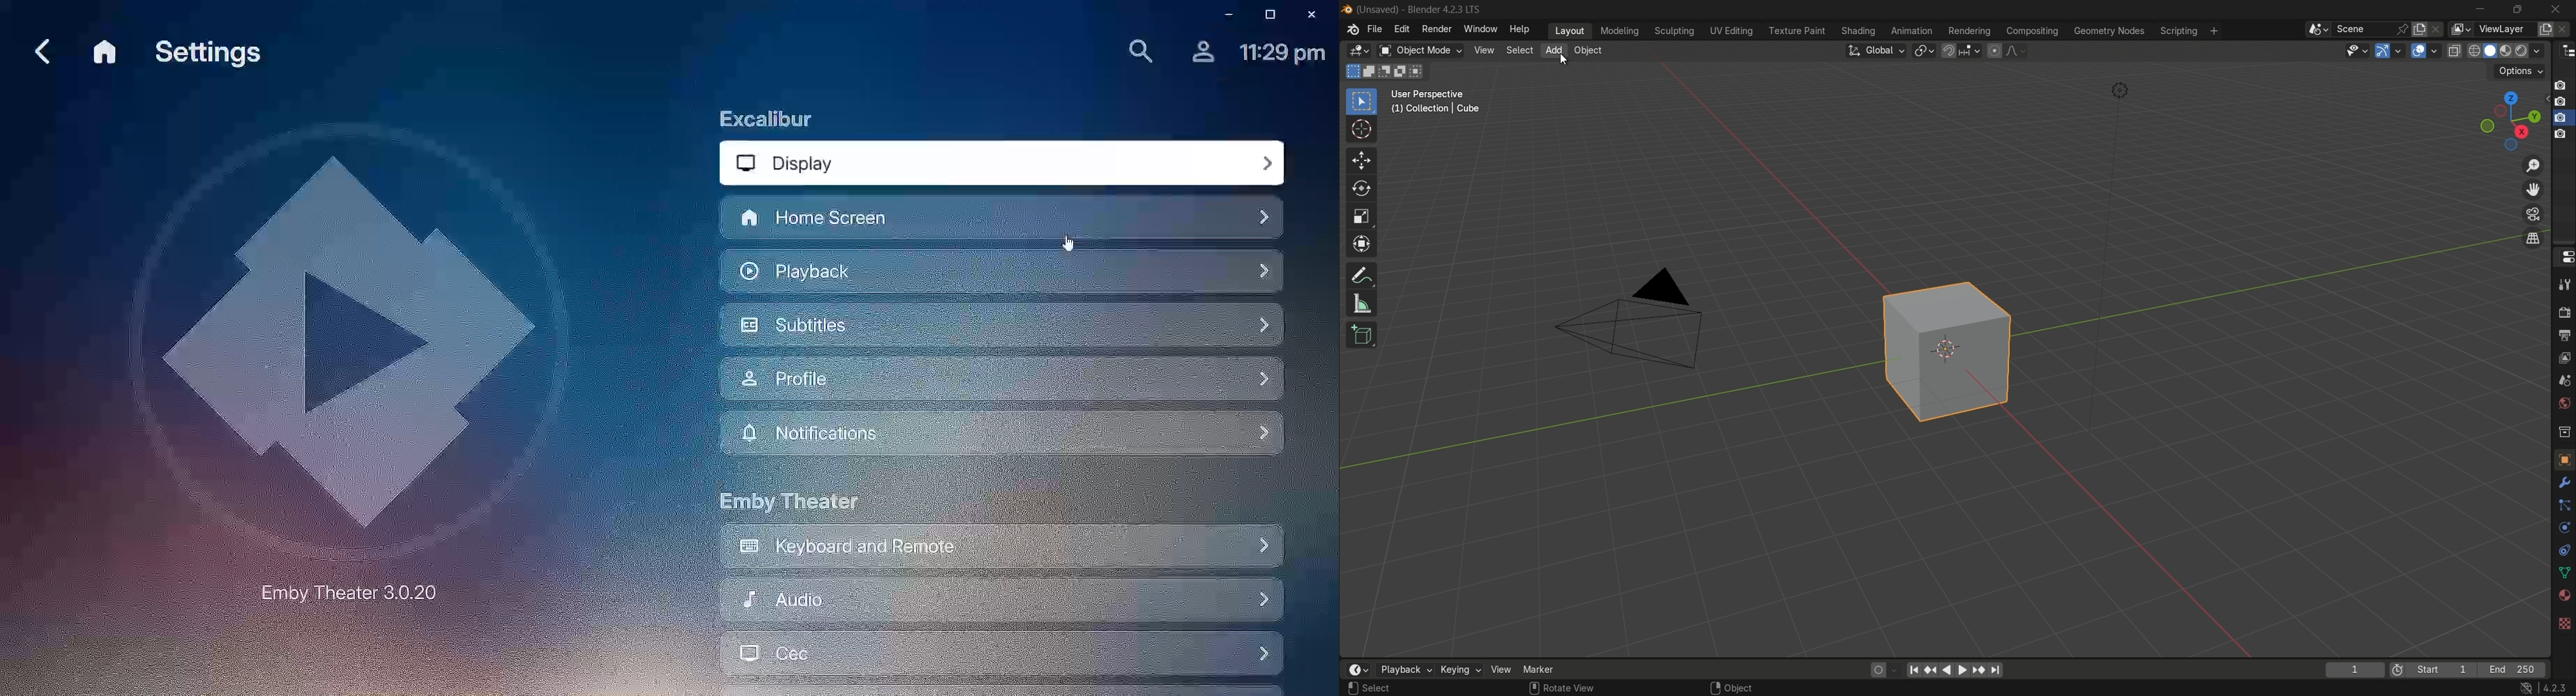 Image resolution: width=2576 pixels, height=700 pixels. What do you see at coordinates (1981, 671) in the screenshot?
I see `jump to keyframe` at bounding box center [1981, 671].